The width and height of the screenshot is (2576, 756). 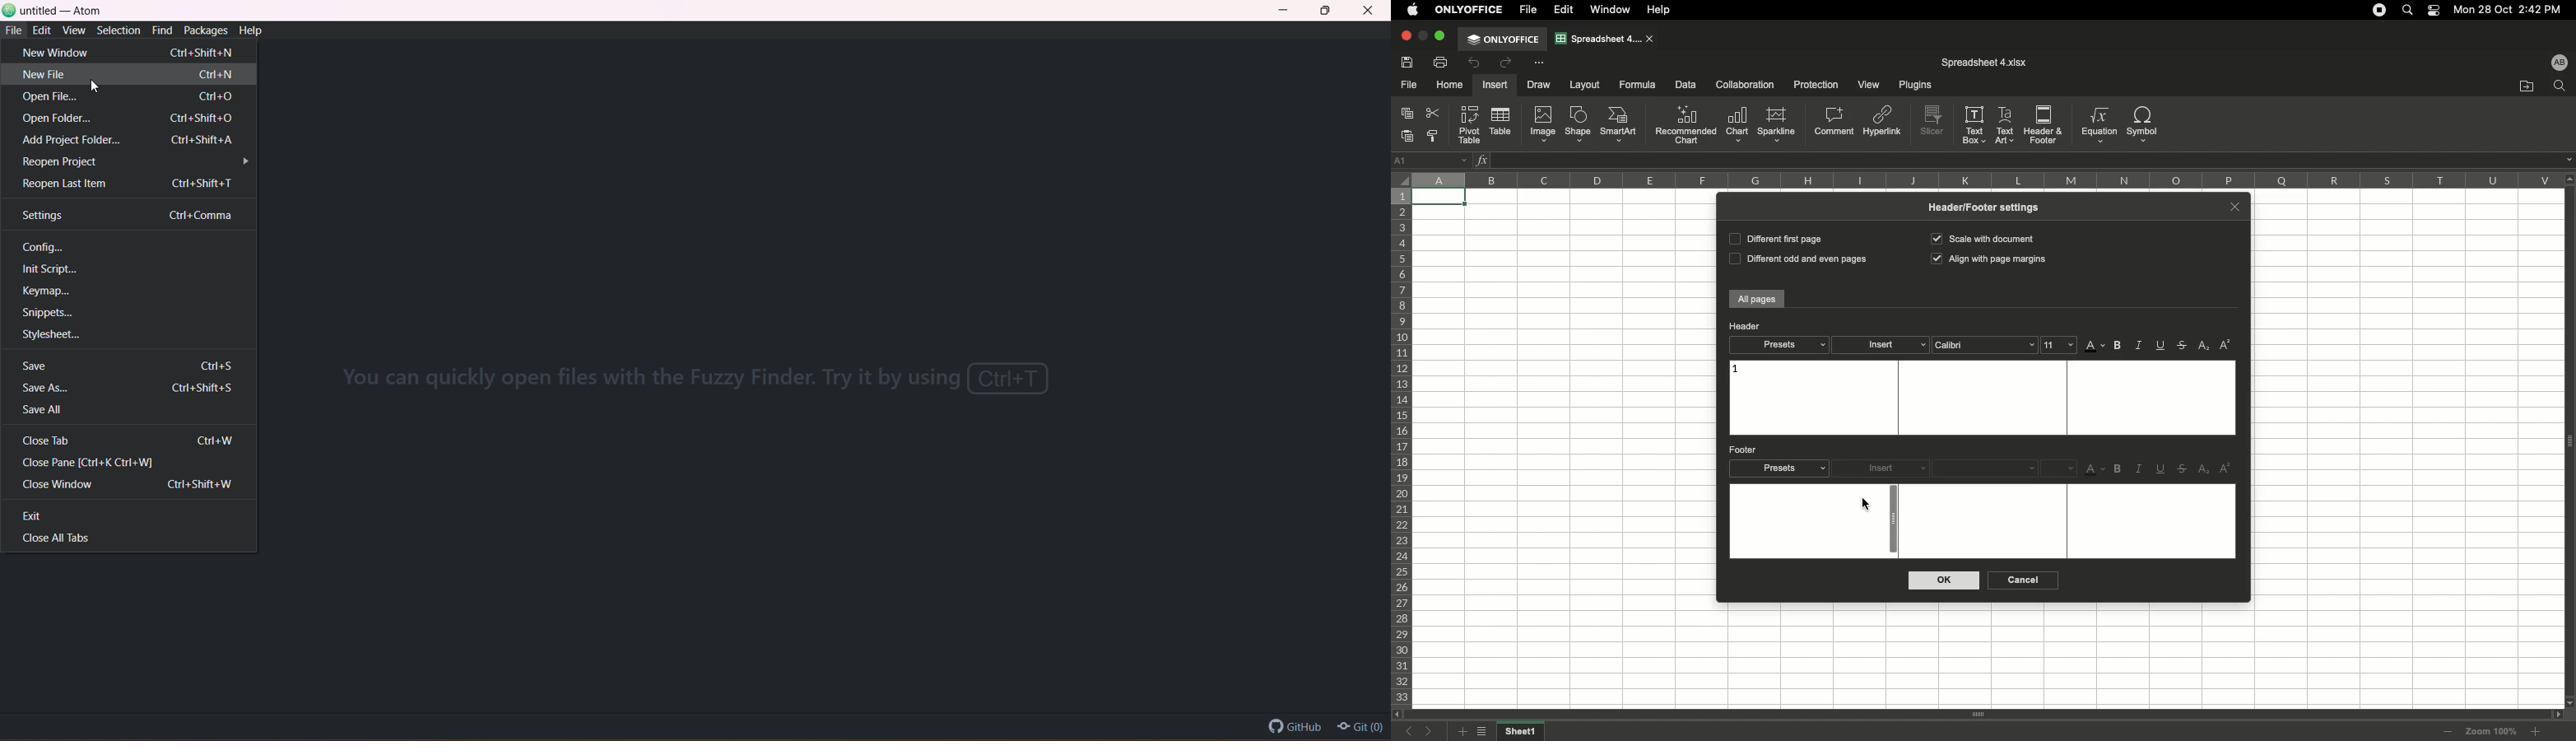 I want to click on File name, so click(x=1984, y=63).